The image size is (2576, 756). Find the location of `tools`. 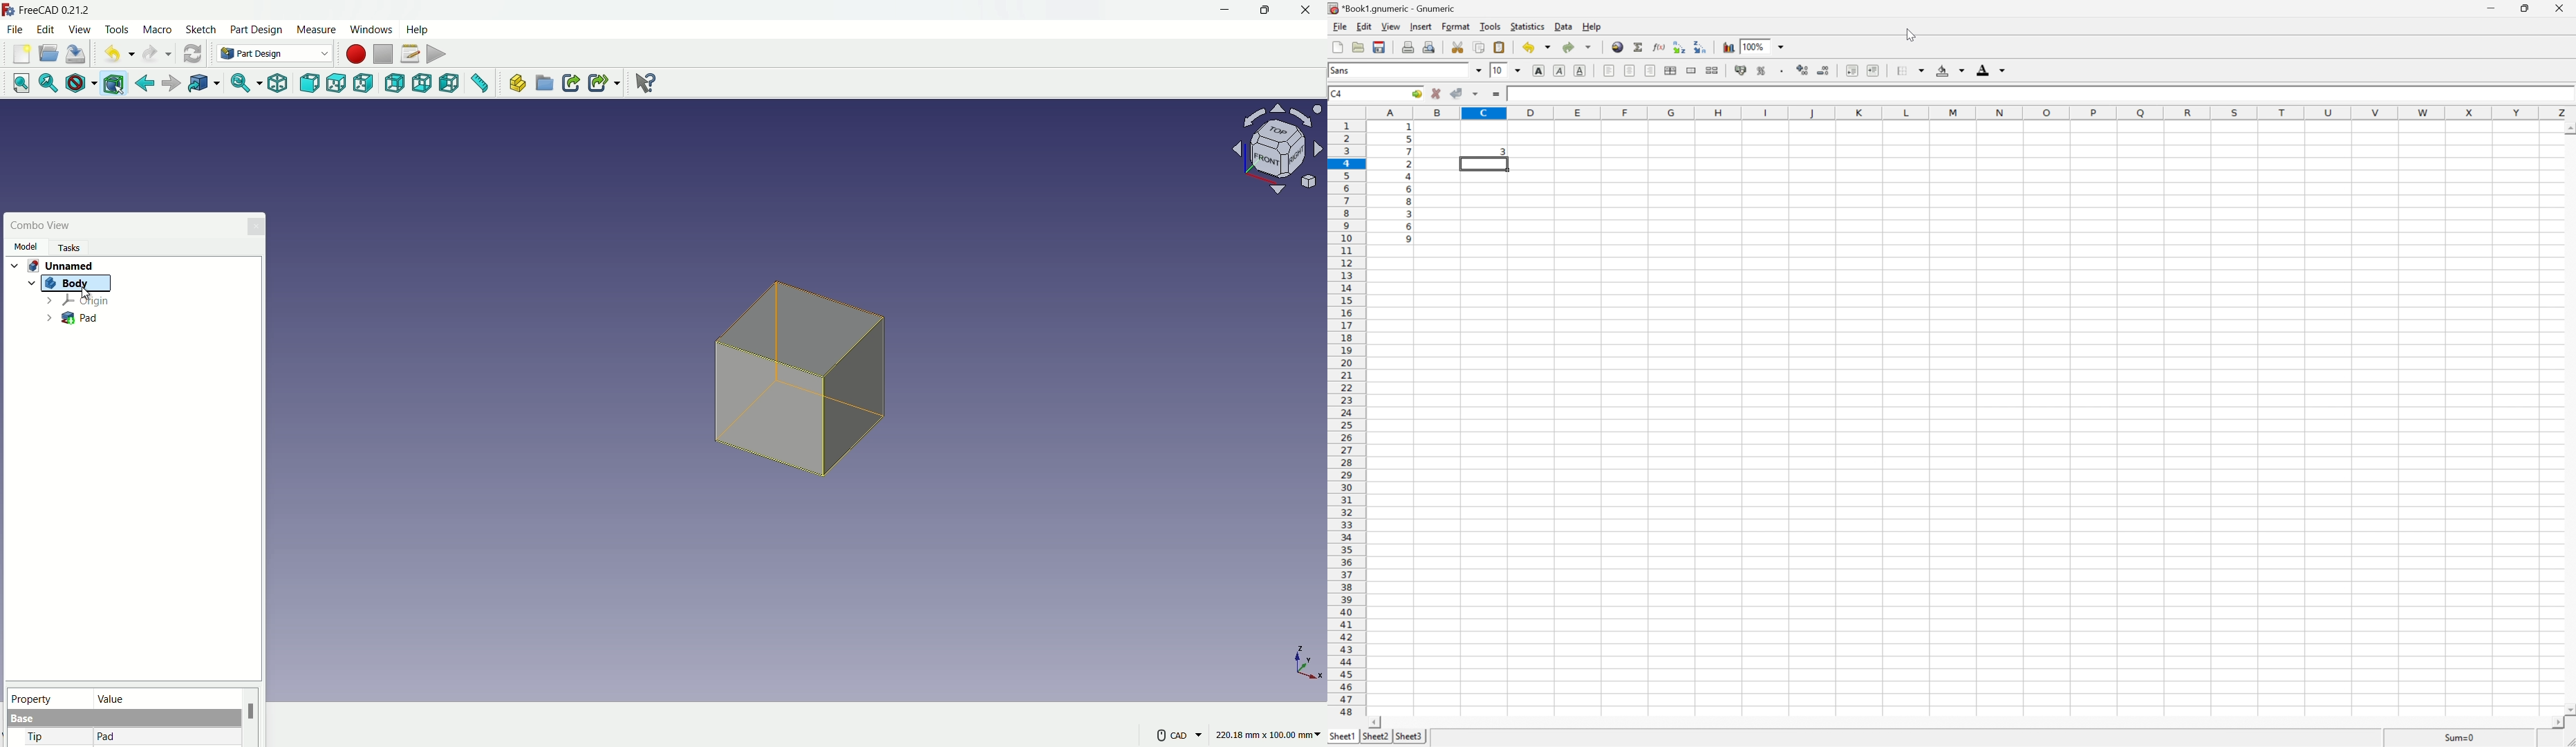

tools is located at coordinates (118, 30).